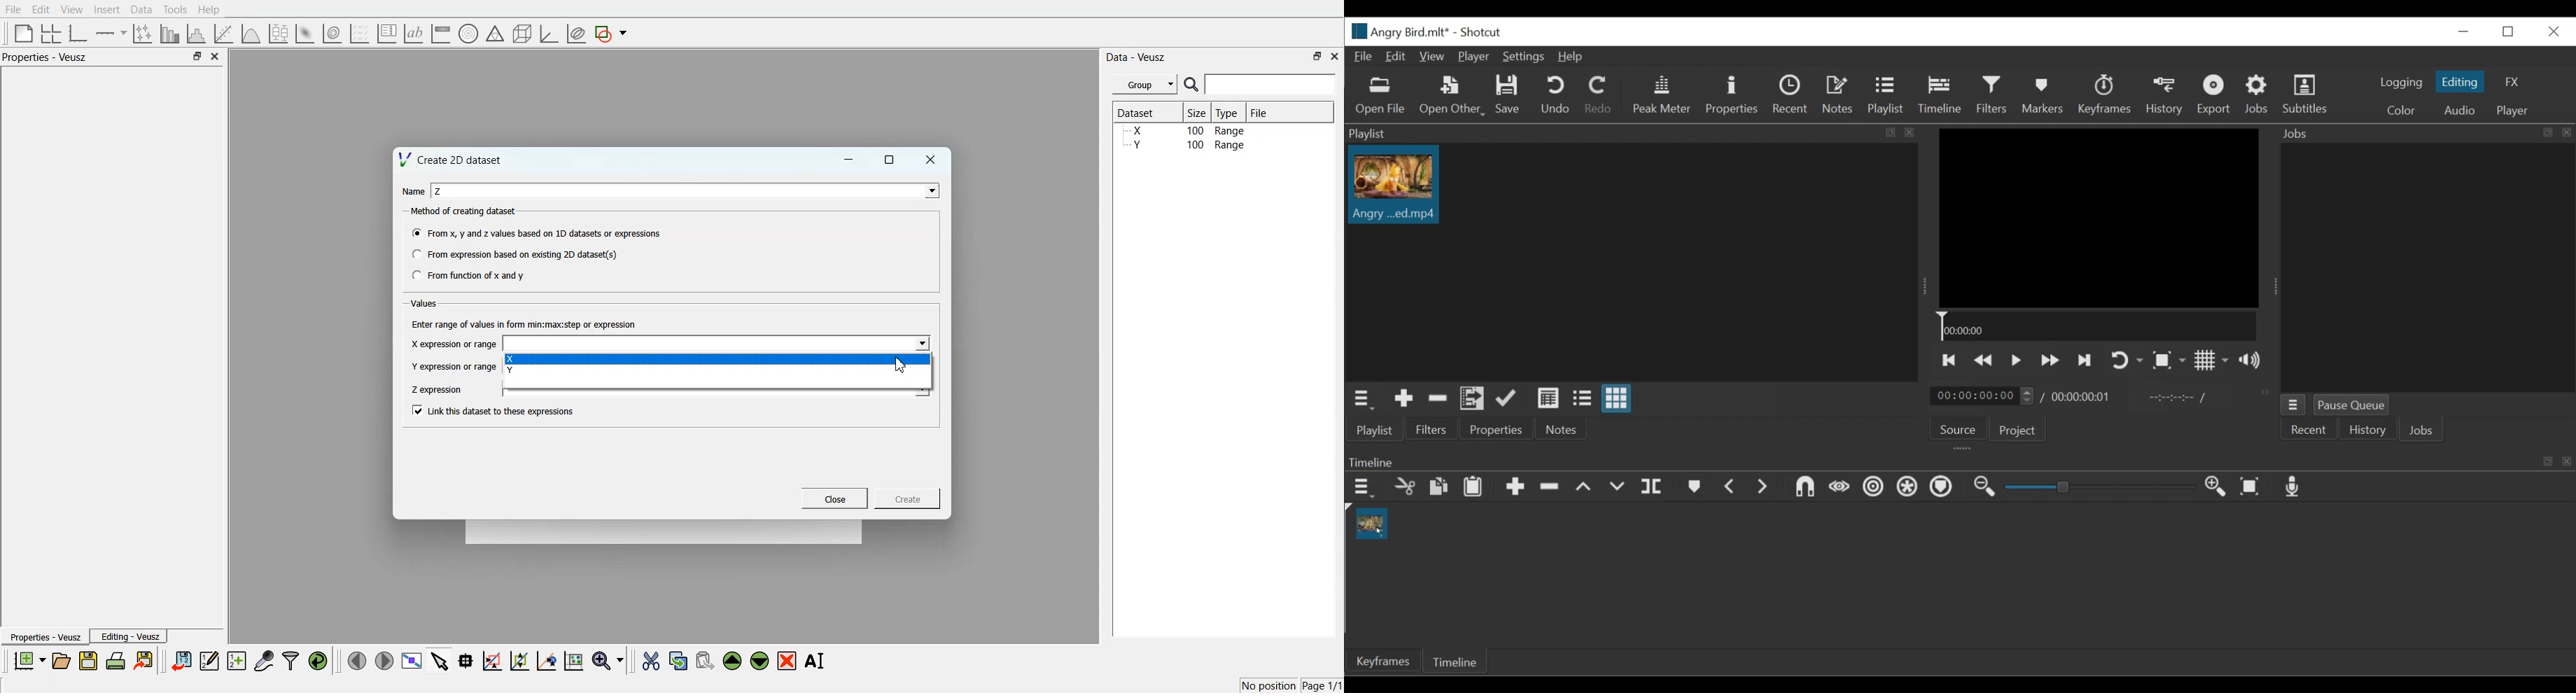  I want to click on Edit, so click(1393, 56).